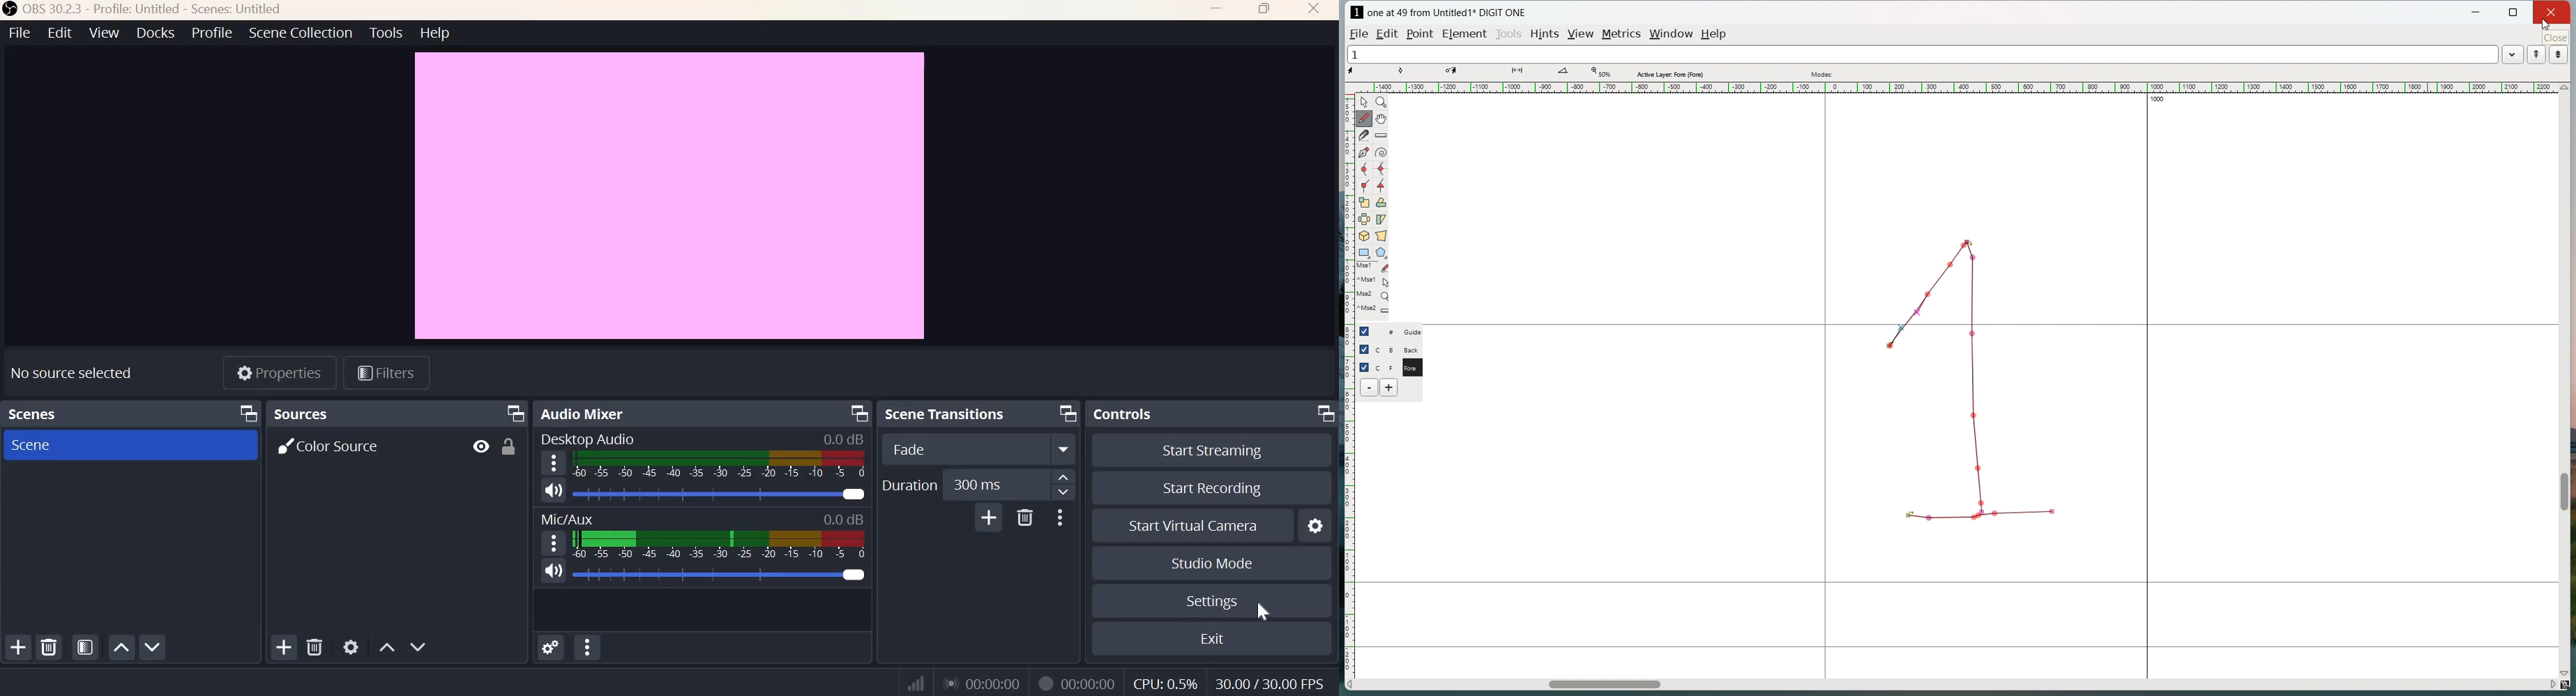 This screenshot has height=700, width=2576. What do you see at coordinates (1046, 683) in the screenshot?
I see `Recording Status Icon` at bounding box center [1046, 683].